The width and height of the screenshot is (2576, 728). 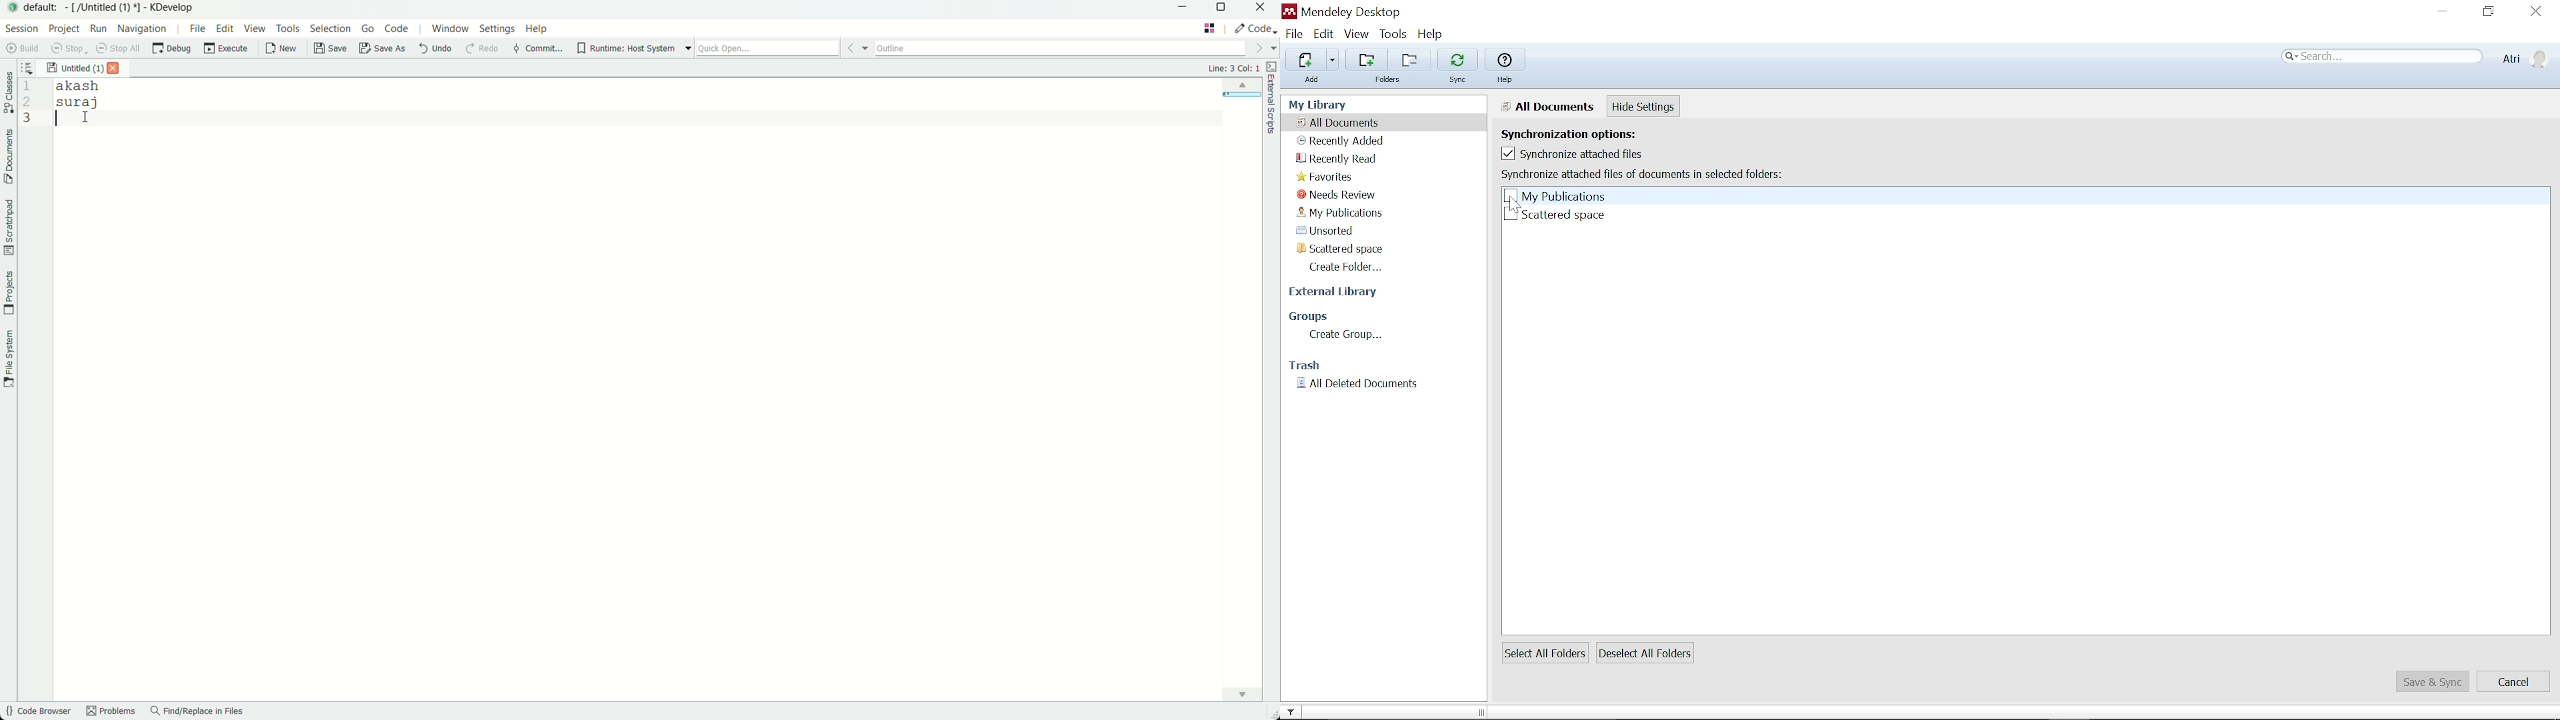 What do you see at coordinates (1553, 215) in the screenshot?
I see `Folder named "Scattered space"` at bounding box center [1553, 215].